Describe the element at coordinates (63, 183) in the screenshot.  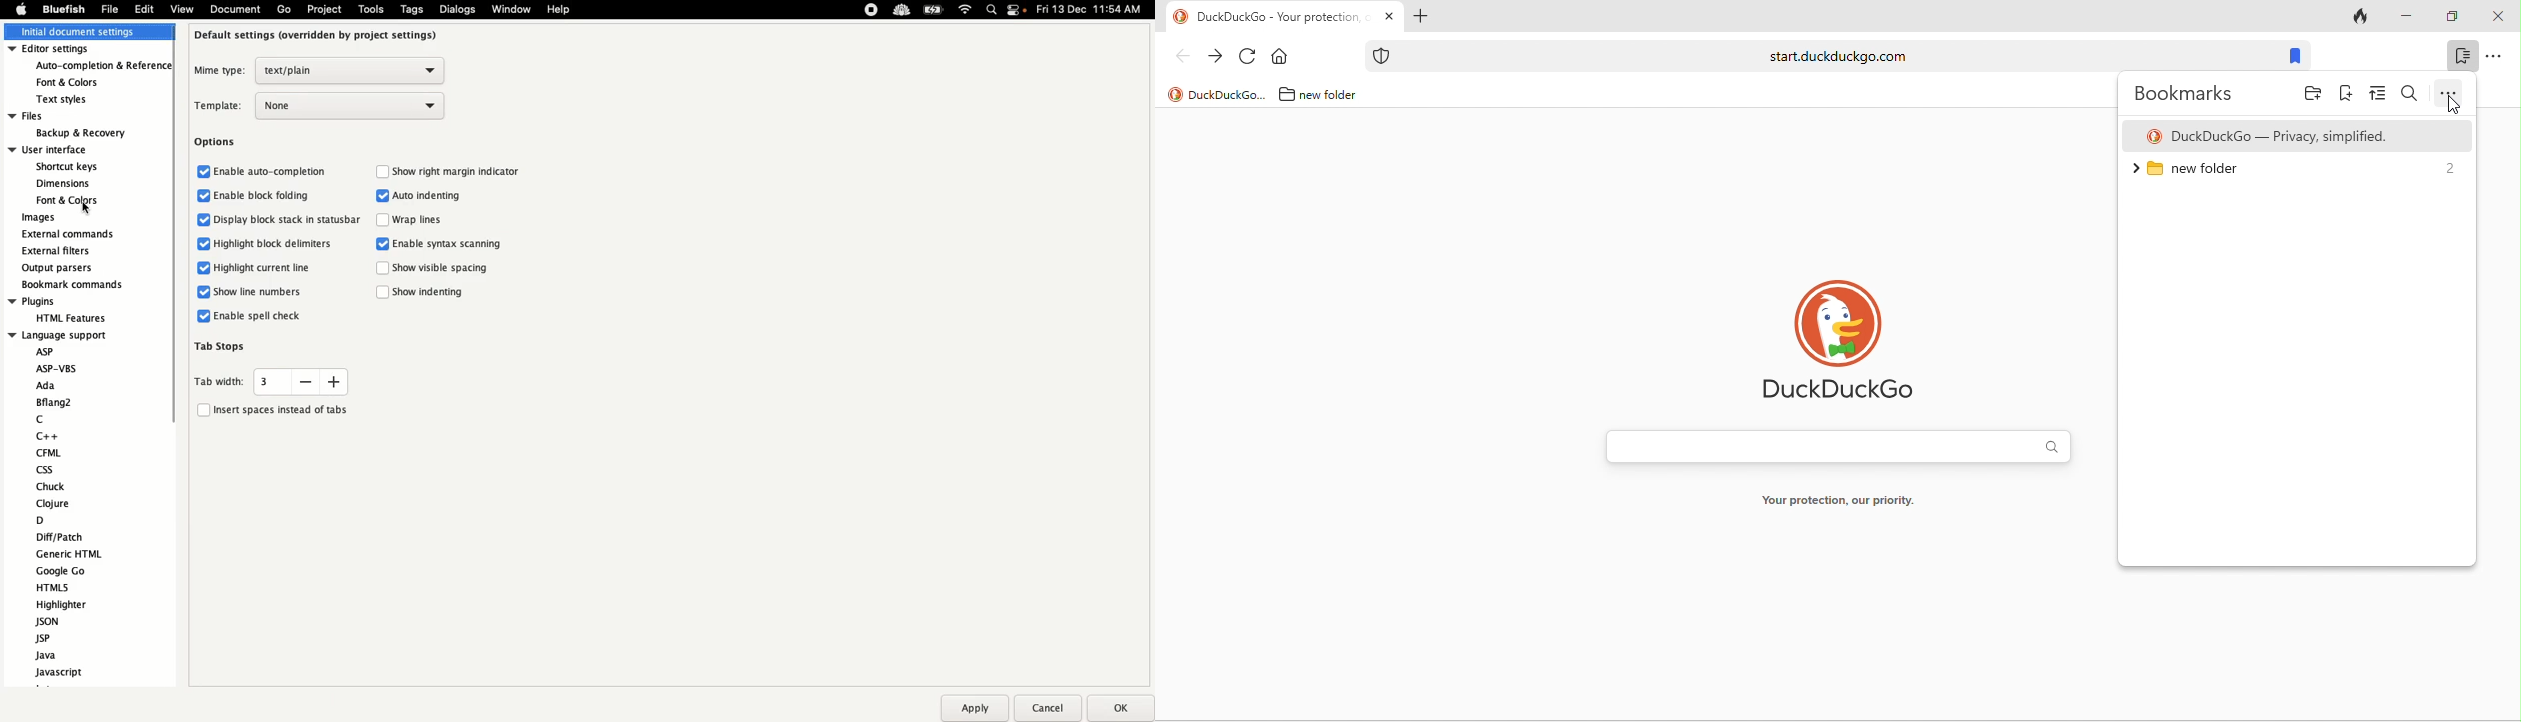
I see `dimension` at that location.